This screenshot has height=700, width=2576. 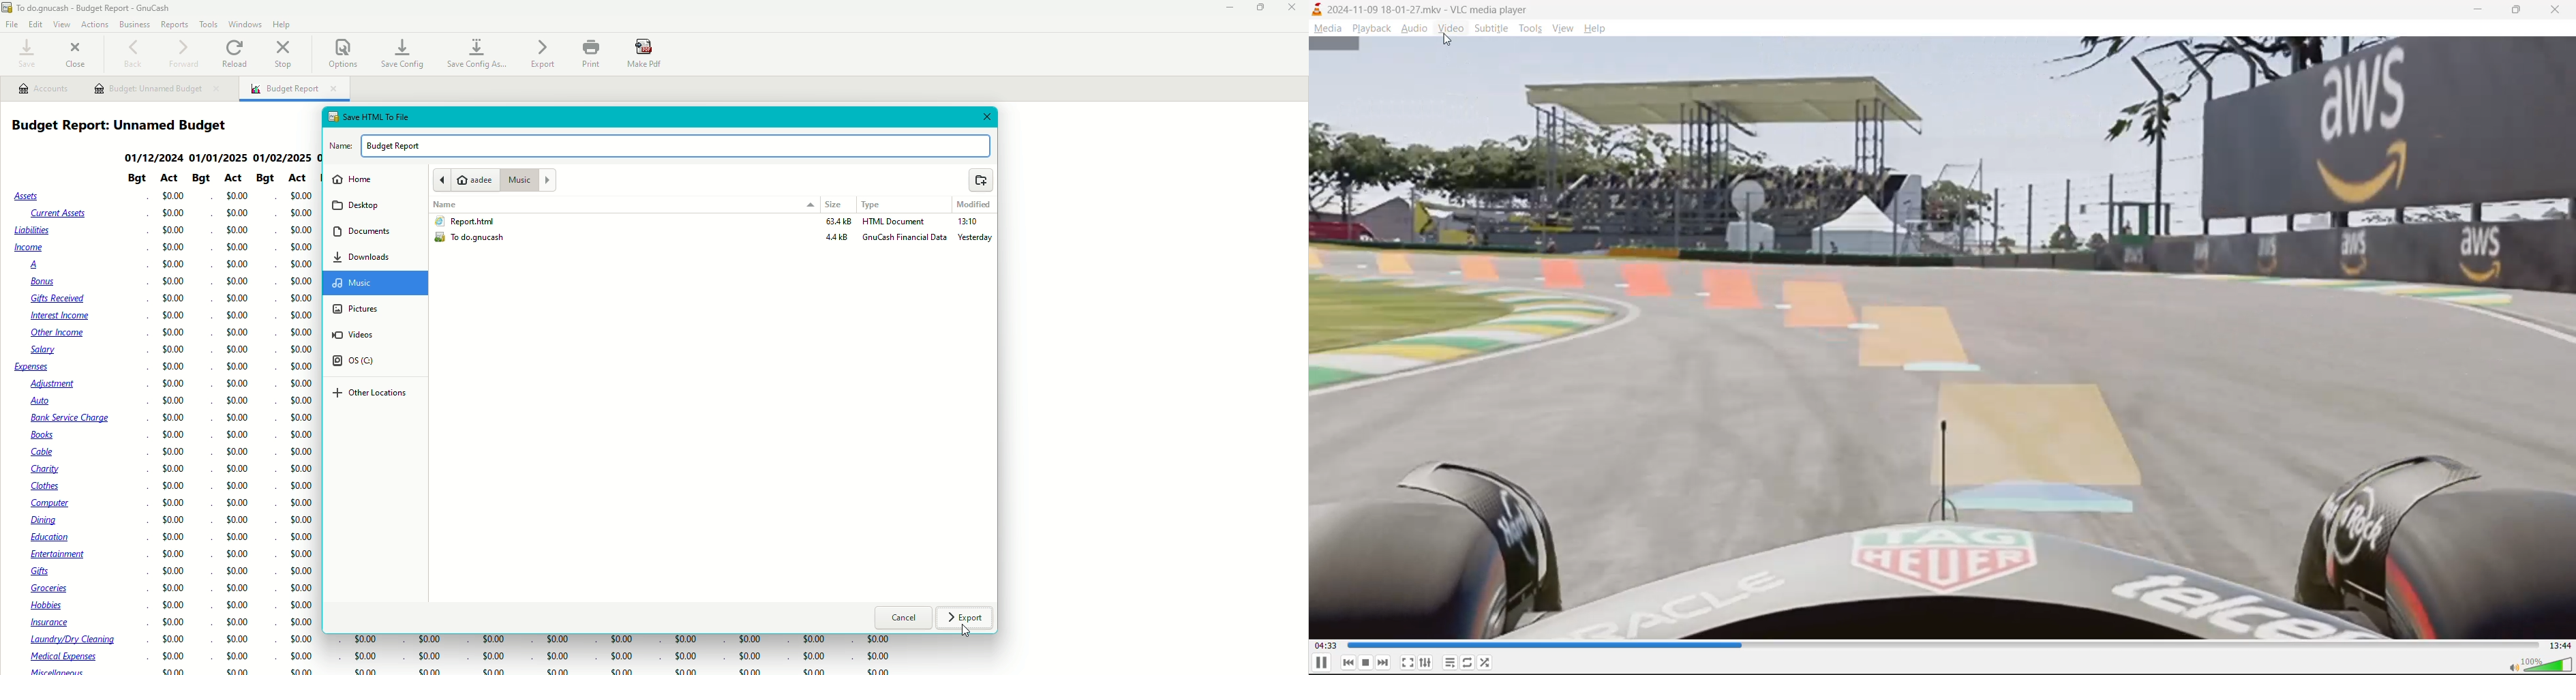 I want to click on Report, so click(x=464, y=221).